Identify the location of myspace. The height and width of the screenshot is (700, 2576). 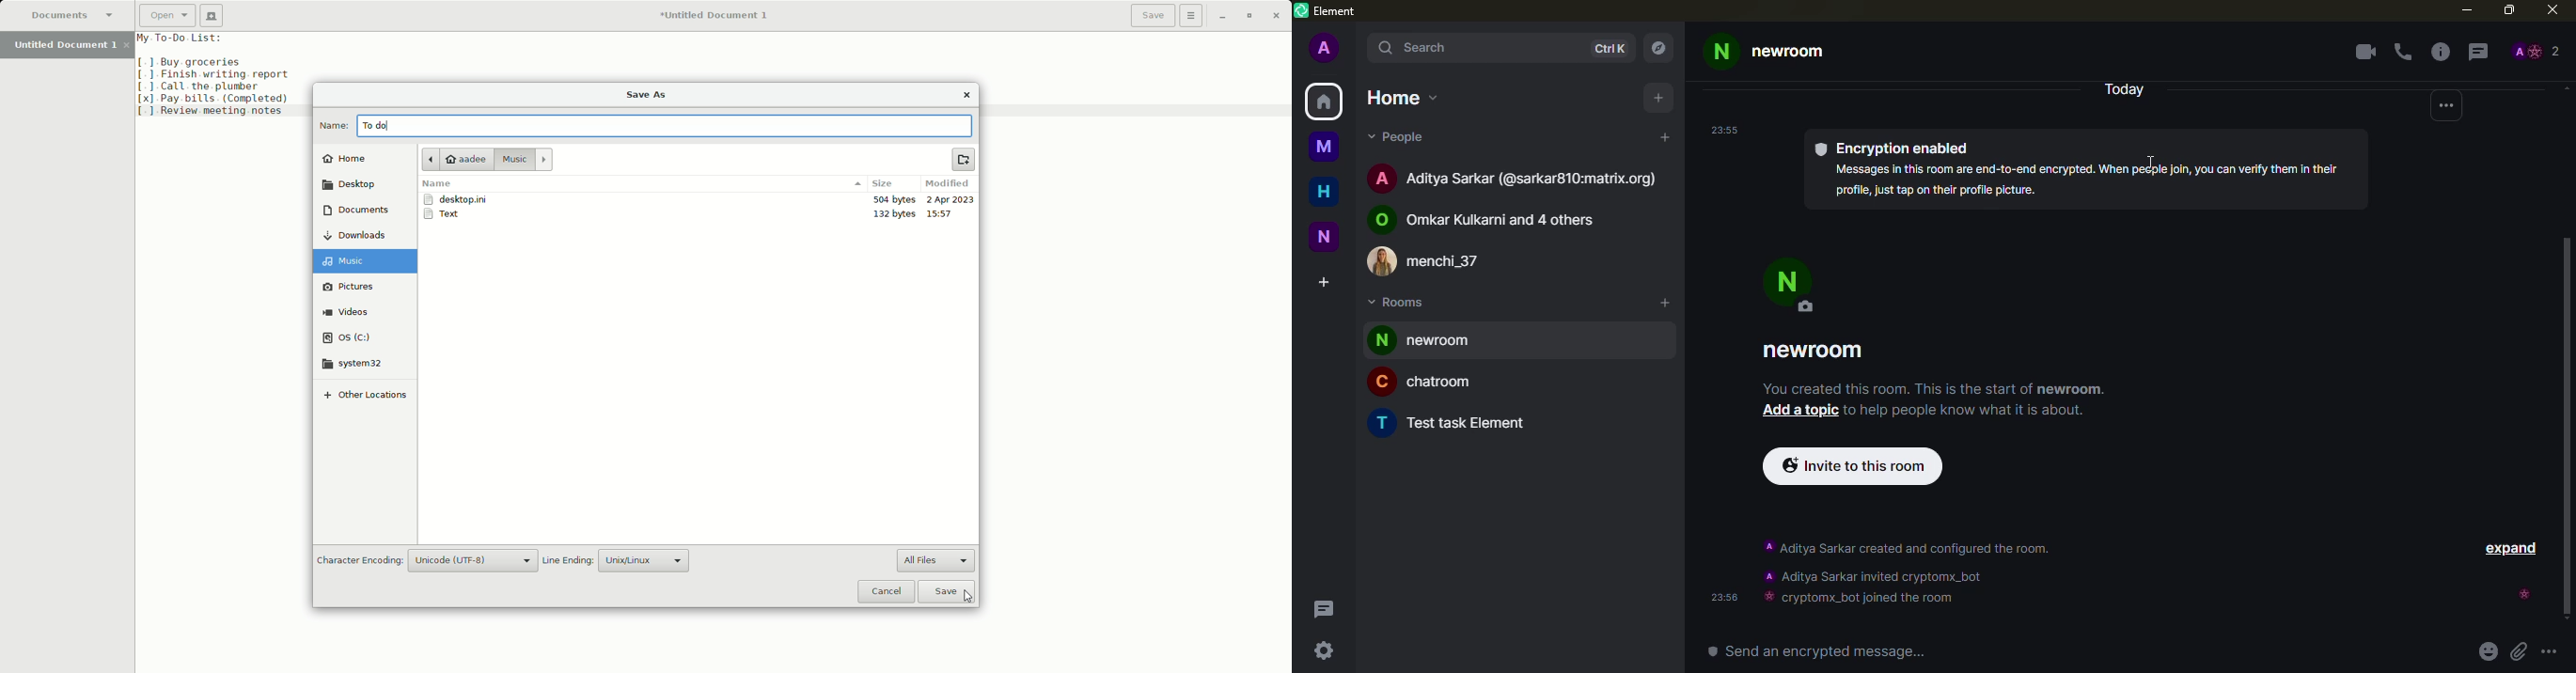
(1326, 149).